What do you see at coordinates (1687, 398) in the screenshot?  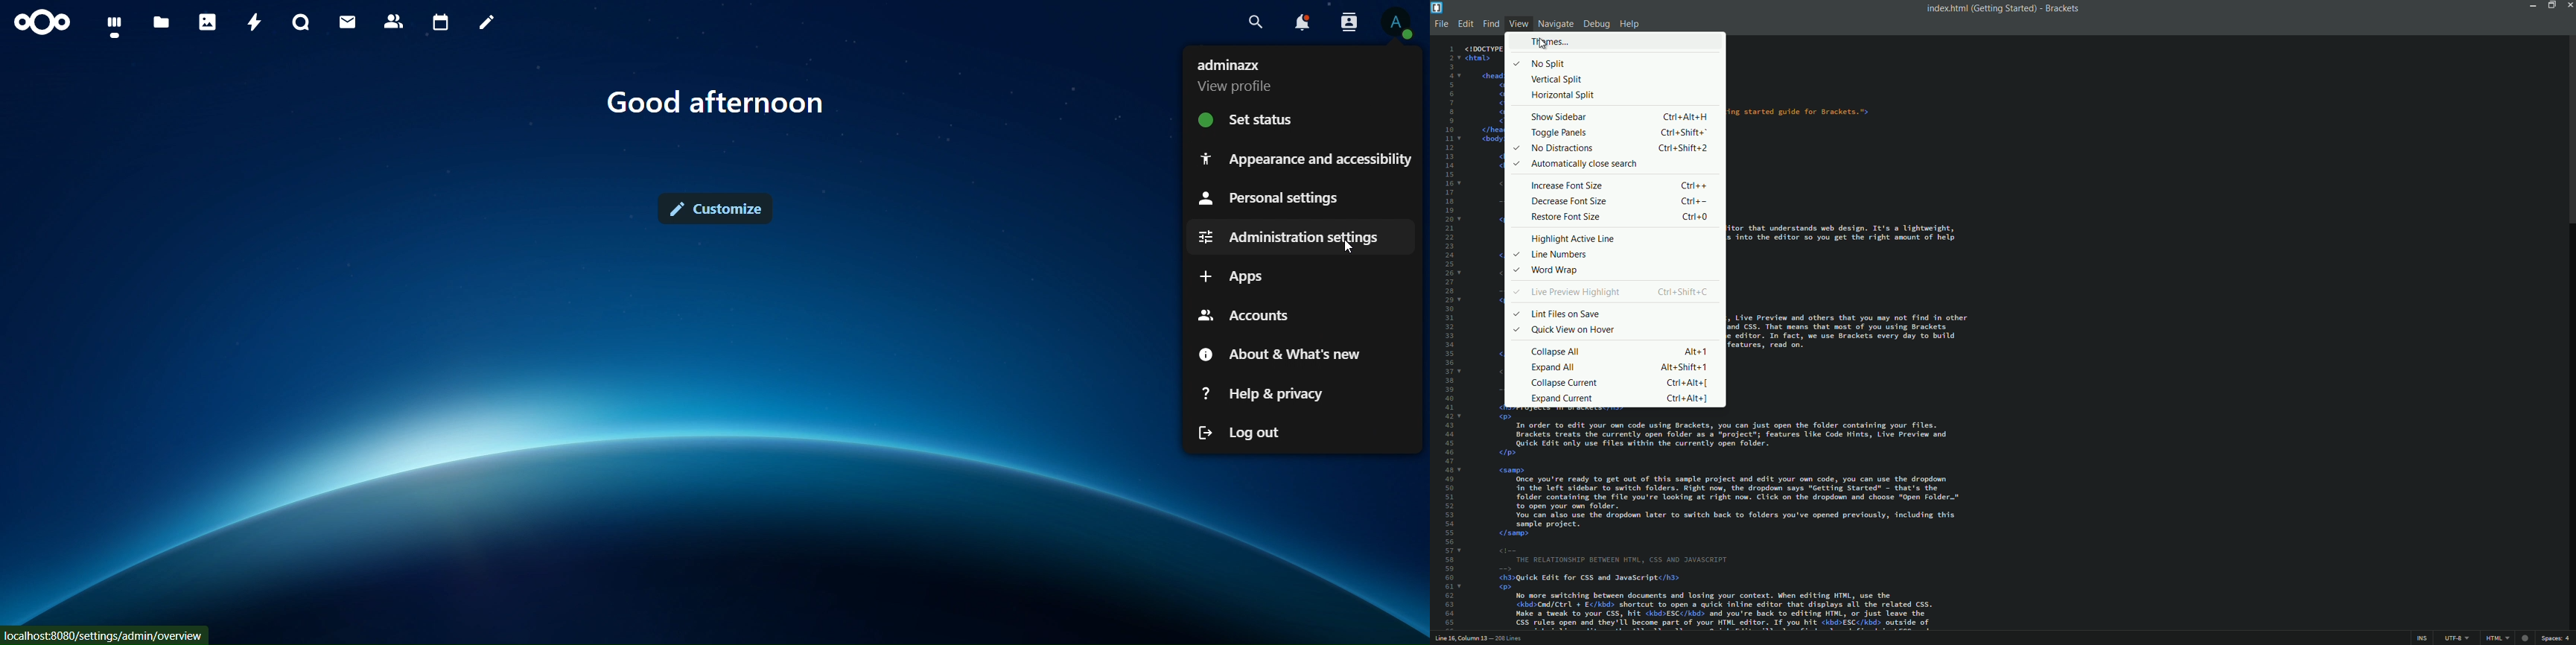 I see `keyboard shortcut` at bounding box center [1687, 398].